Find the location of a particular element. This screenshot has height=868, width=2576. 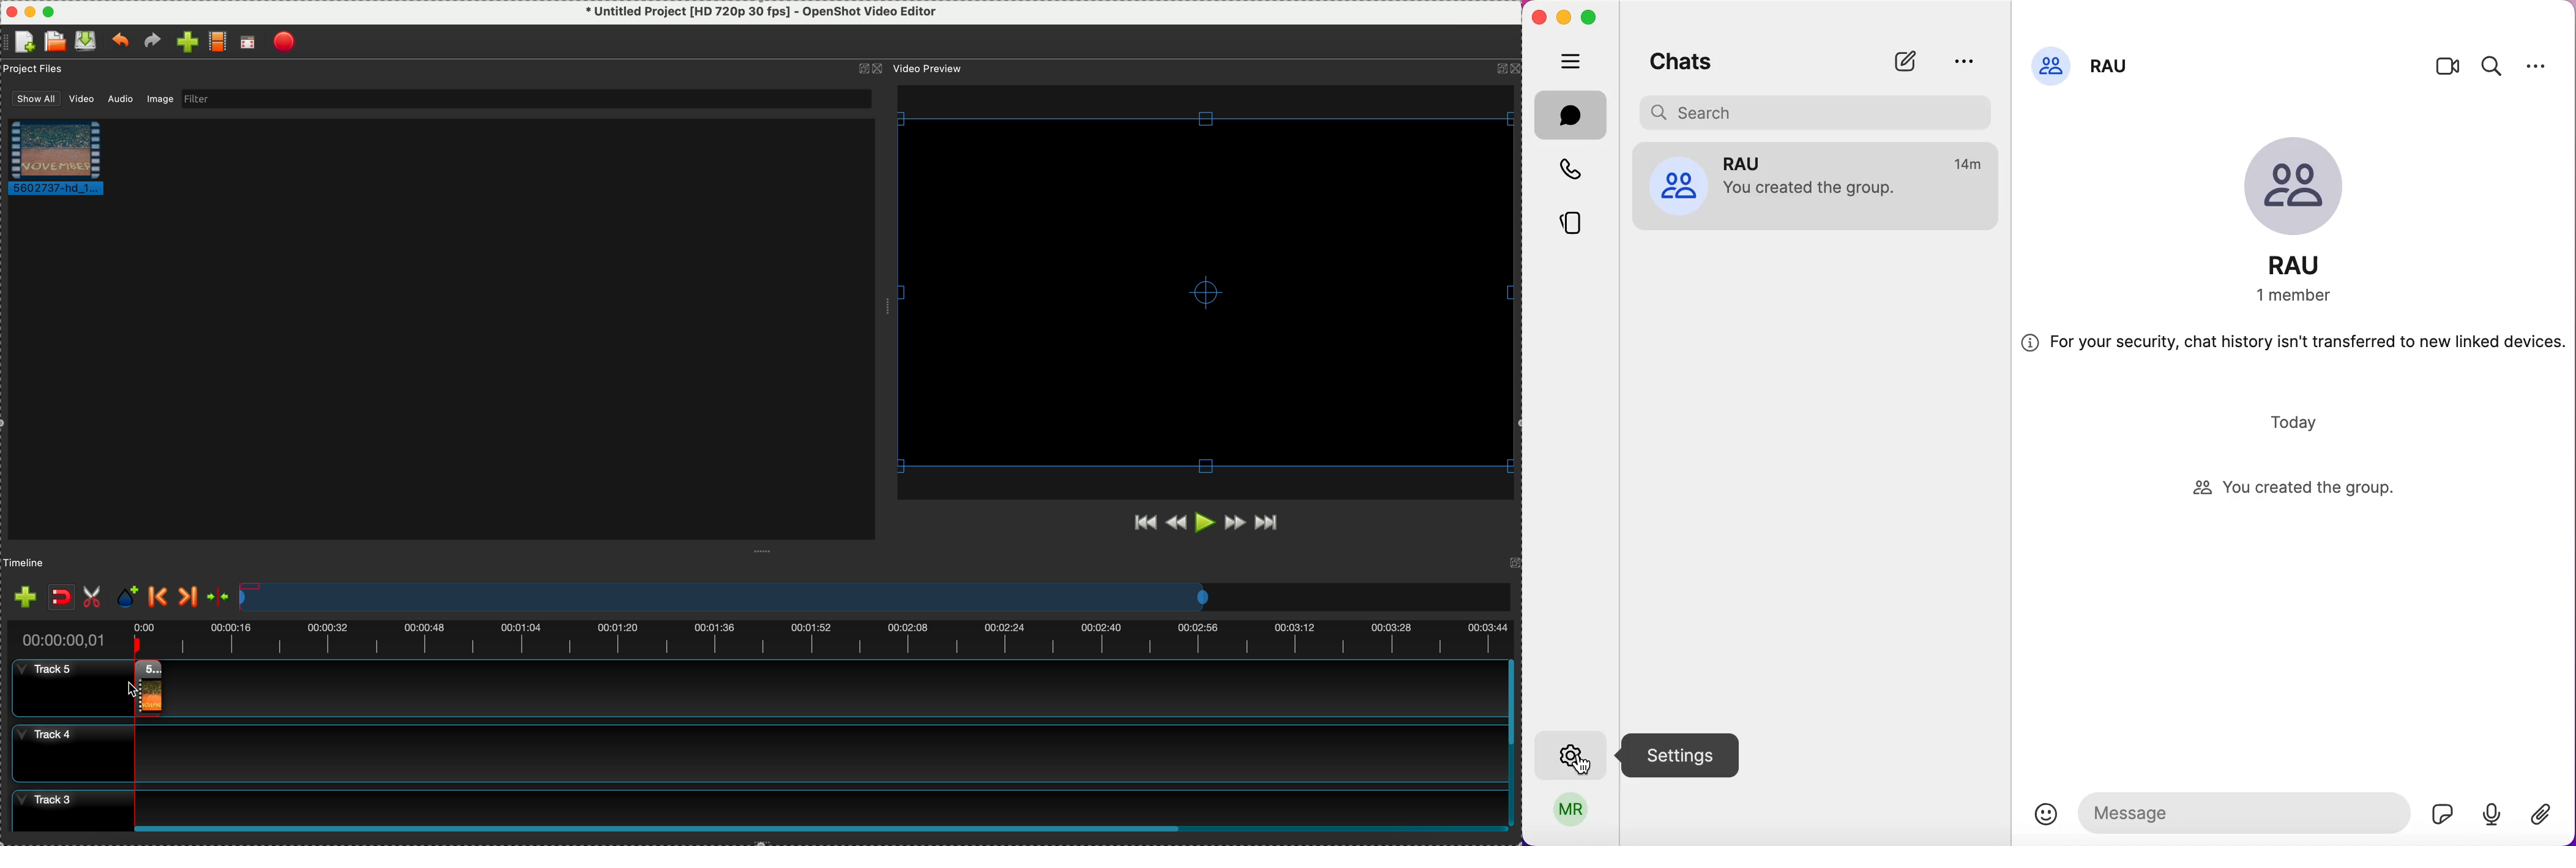

sticker is located at coordinates (2439, 810).